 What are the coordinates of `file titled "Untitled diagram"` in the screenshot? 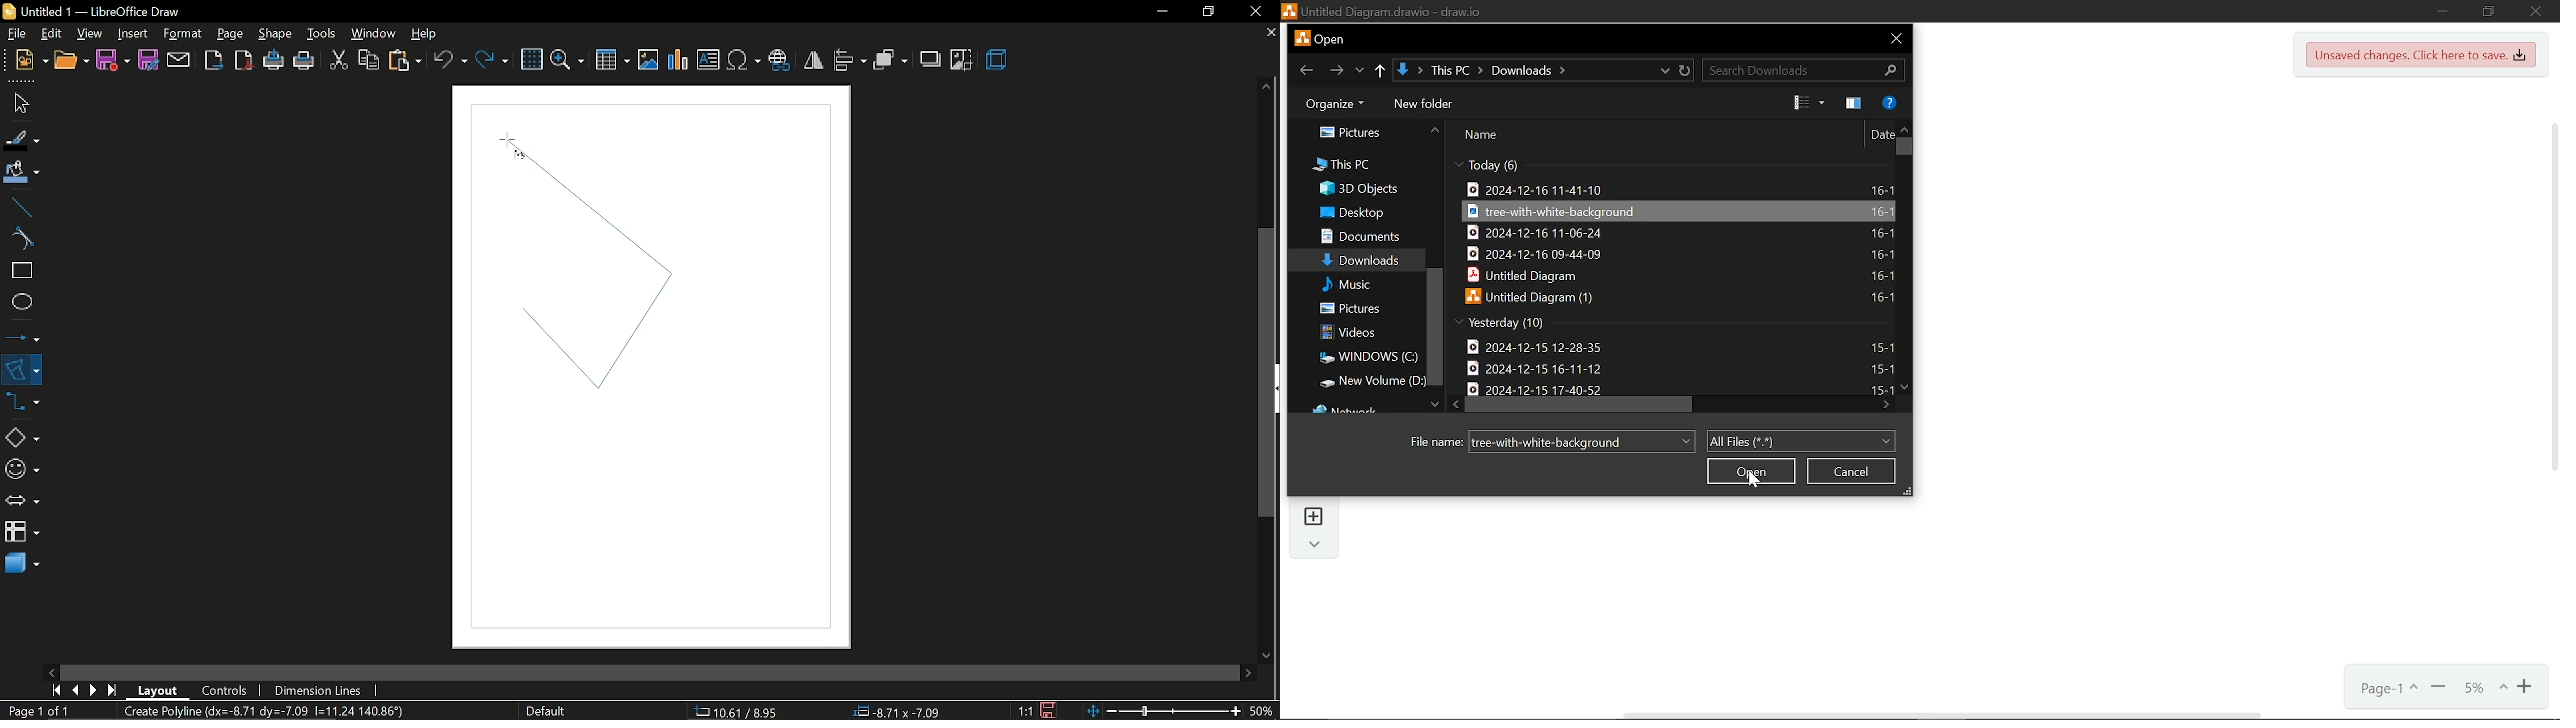 It's located at (1679, 276).